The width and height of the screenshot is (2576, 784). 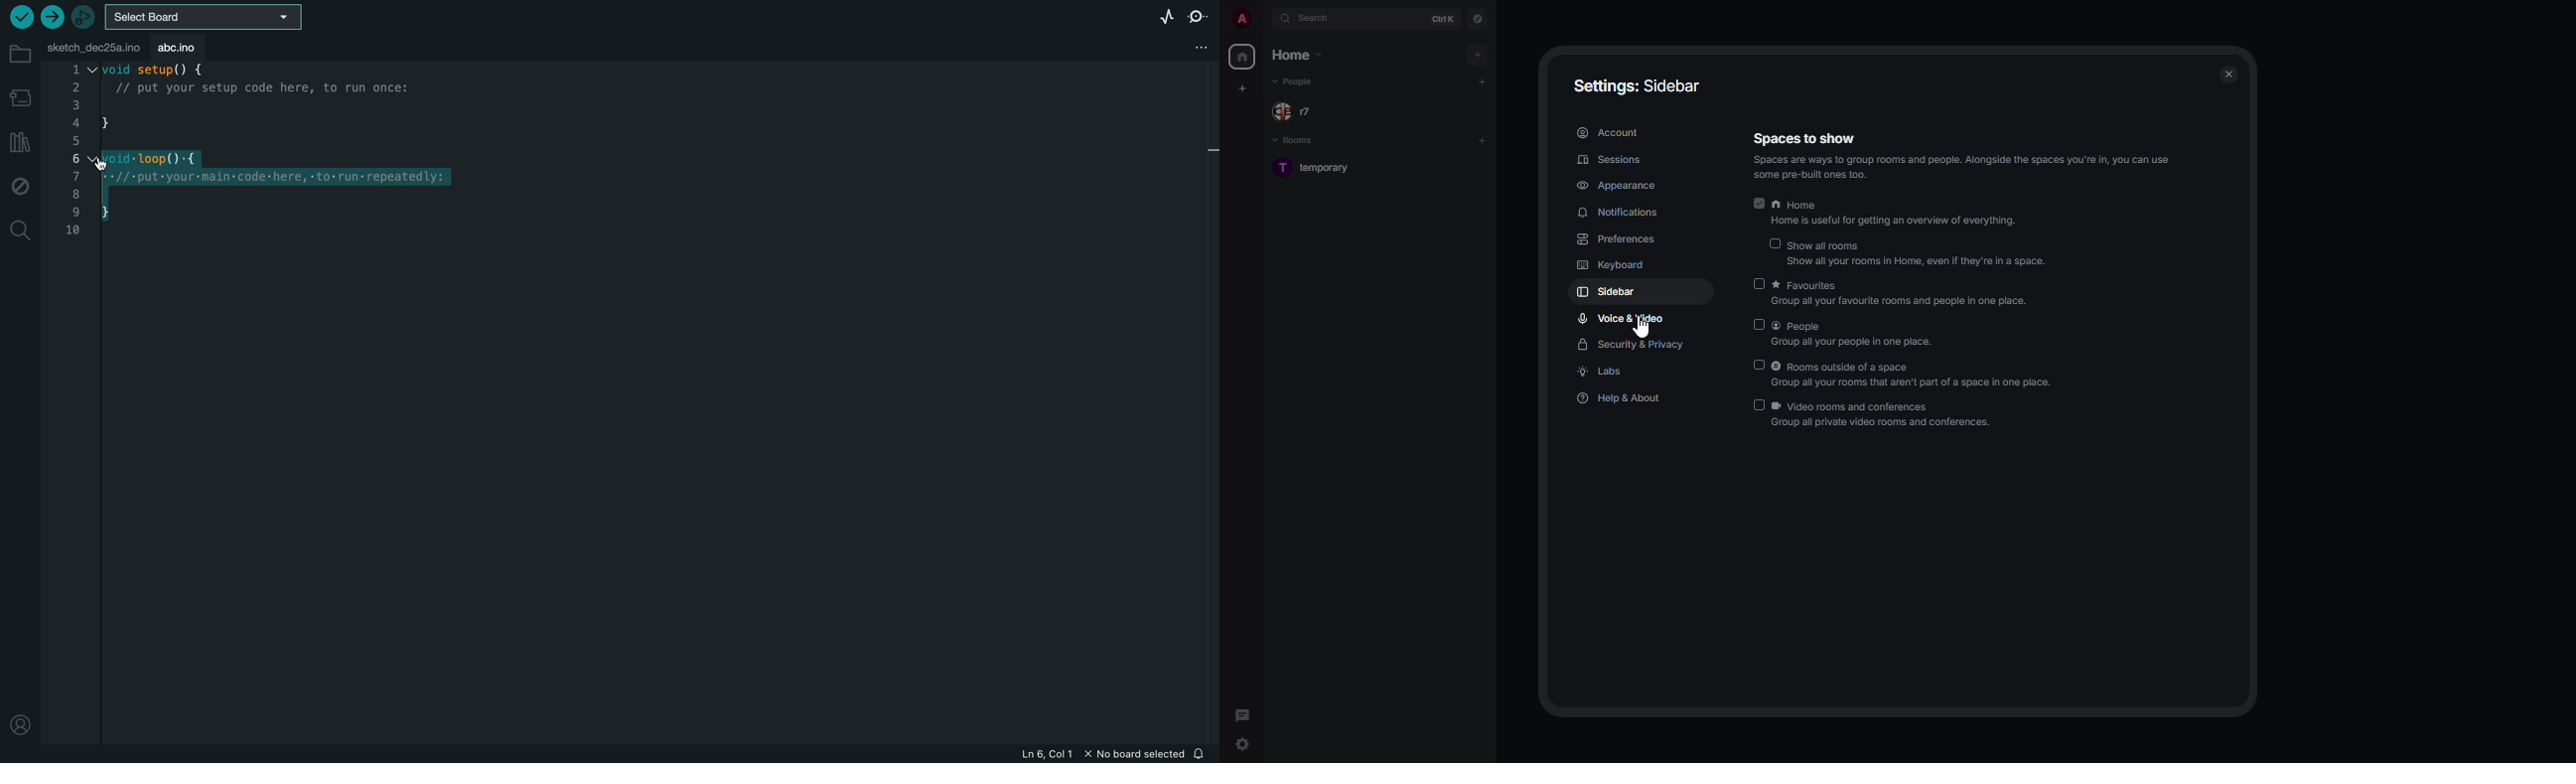 I want to click on favorites, so click(x=1905, y=294).